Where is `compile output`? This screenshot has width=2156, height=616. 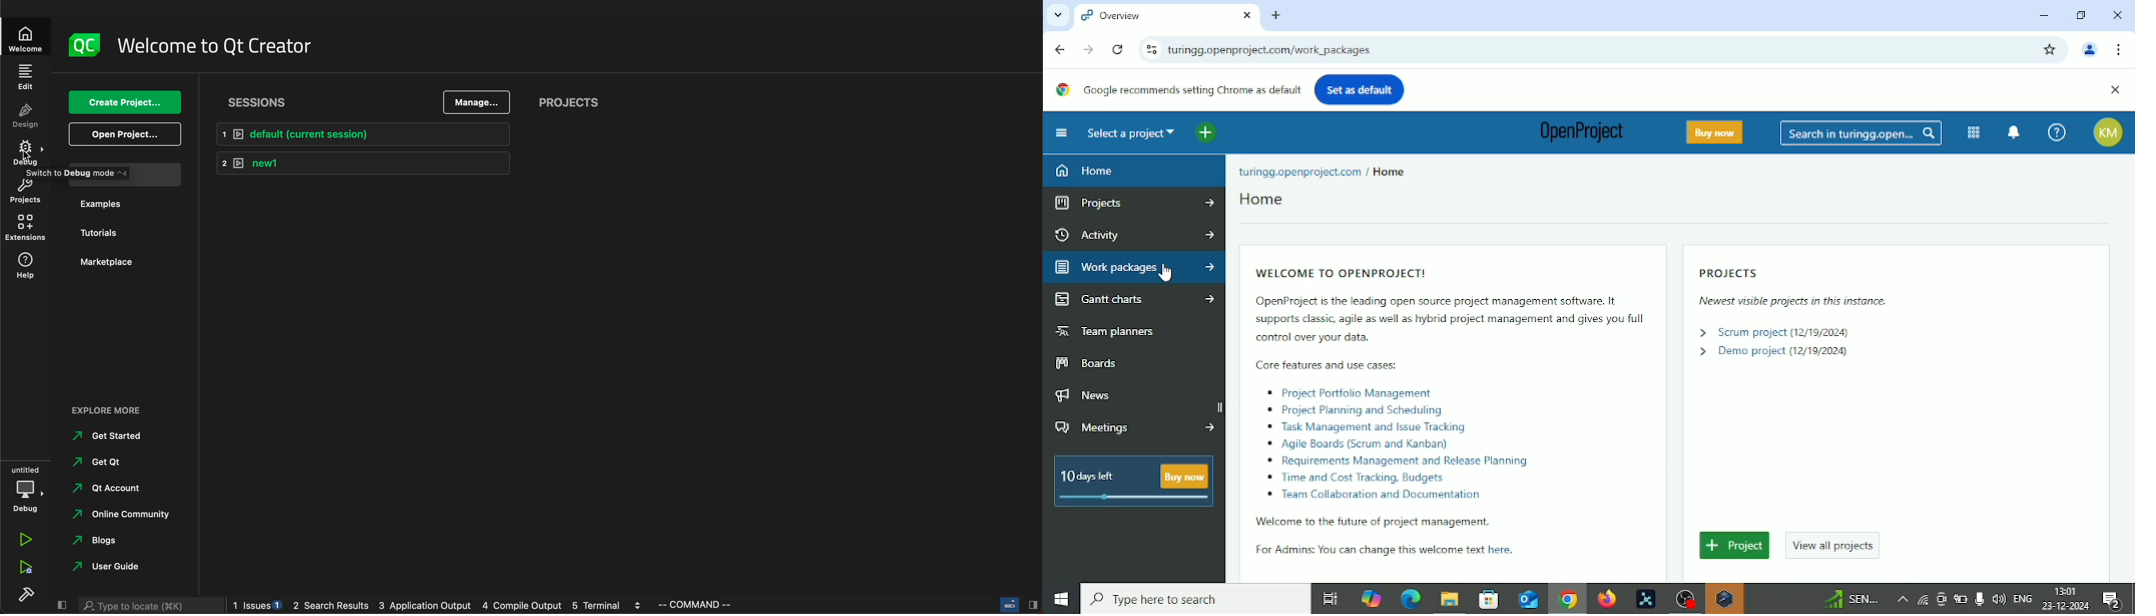
compile output is located at coordinates (521, 606).